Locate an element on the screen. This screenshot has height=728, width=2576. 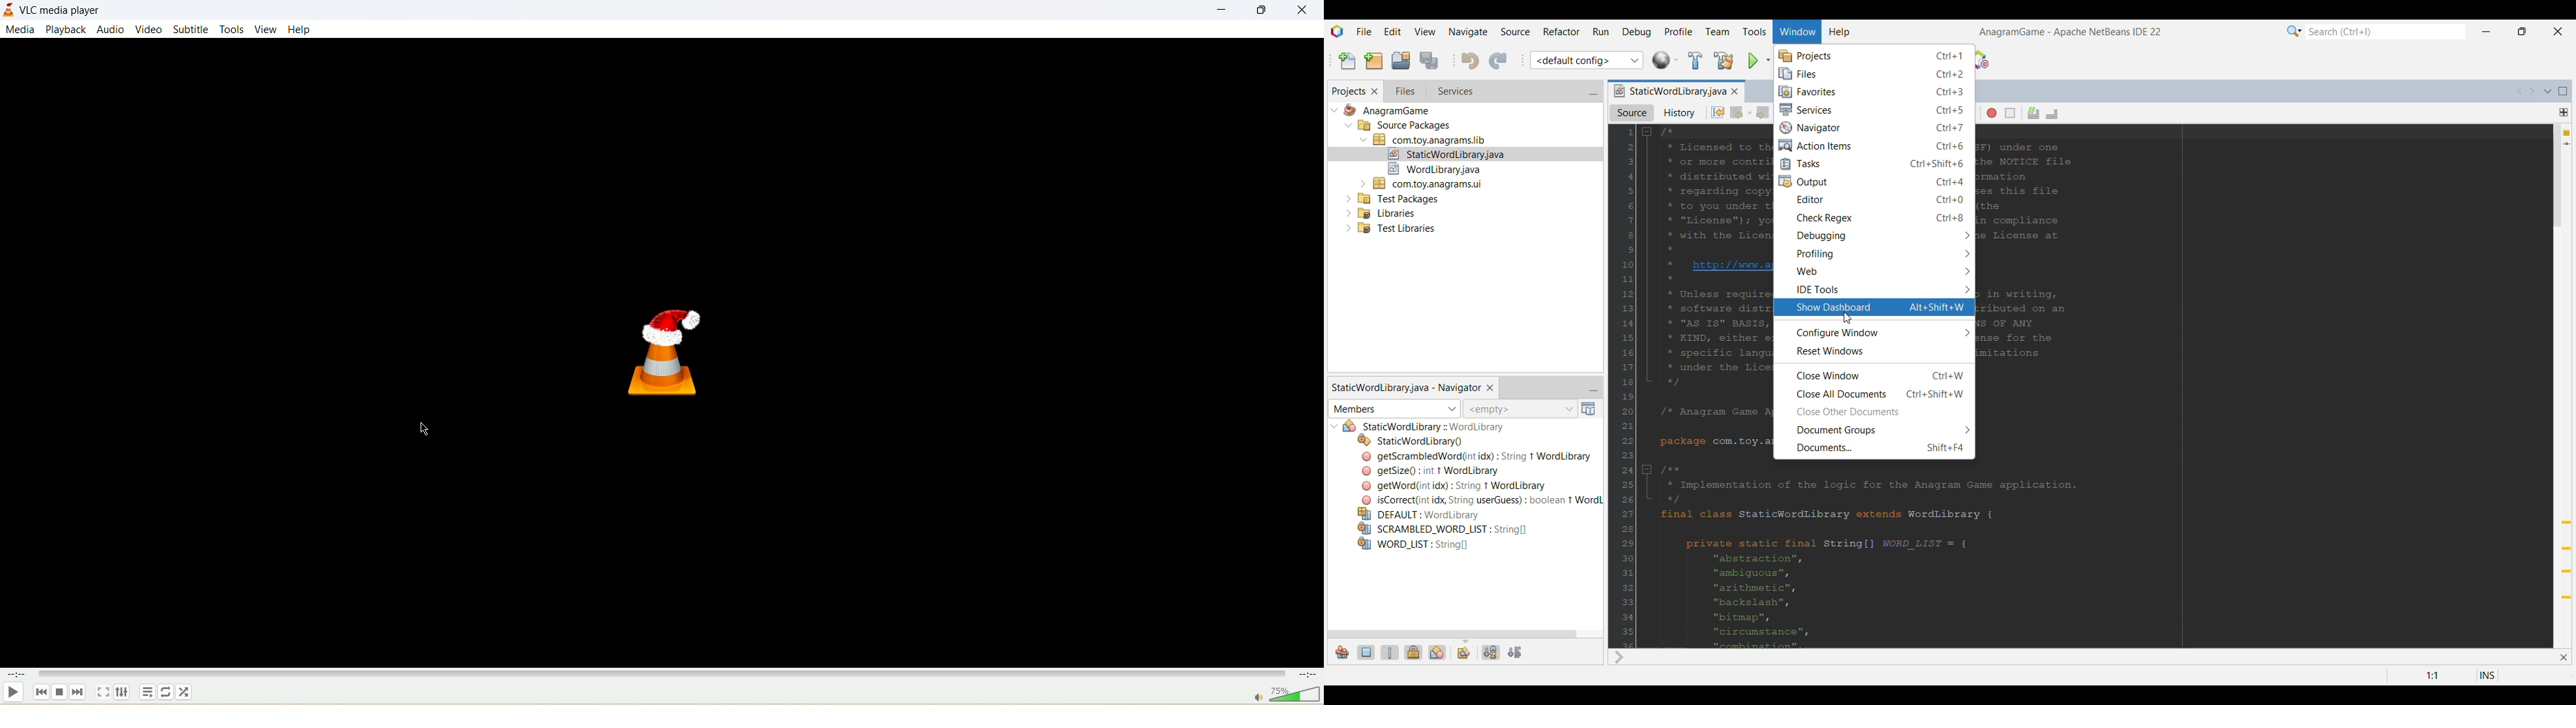
audio is located at coordinates (109, 29).